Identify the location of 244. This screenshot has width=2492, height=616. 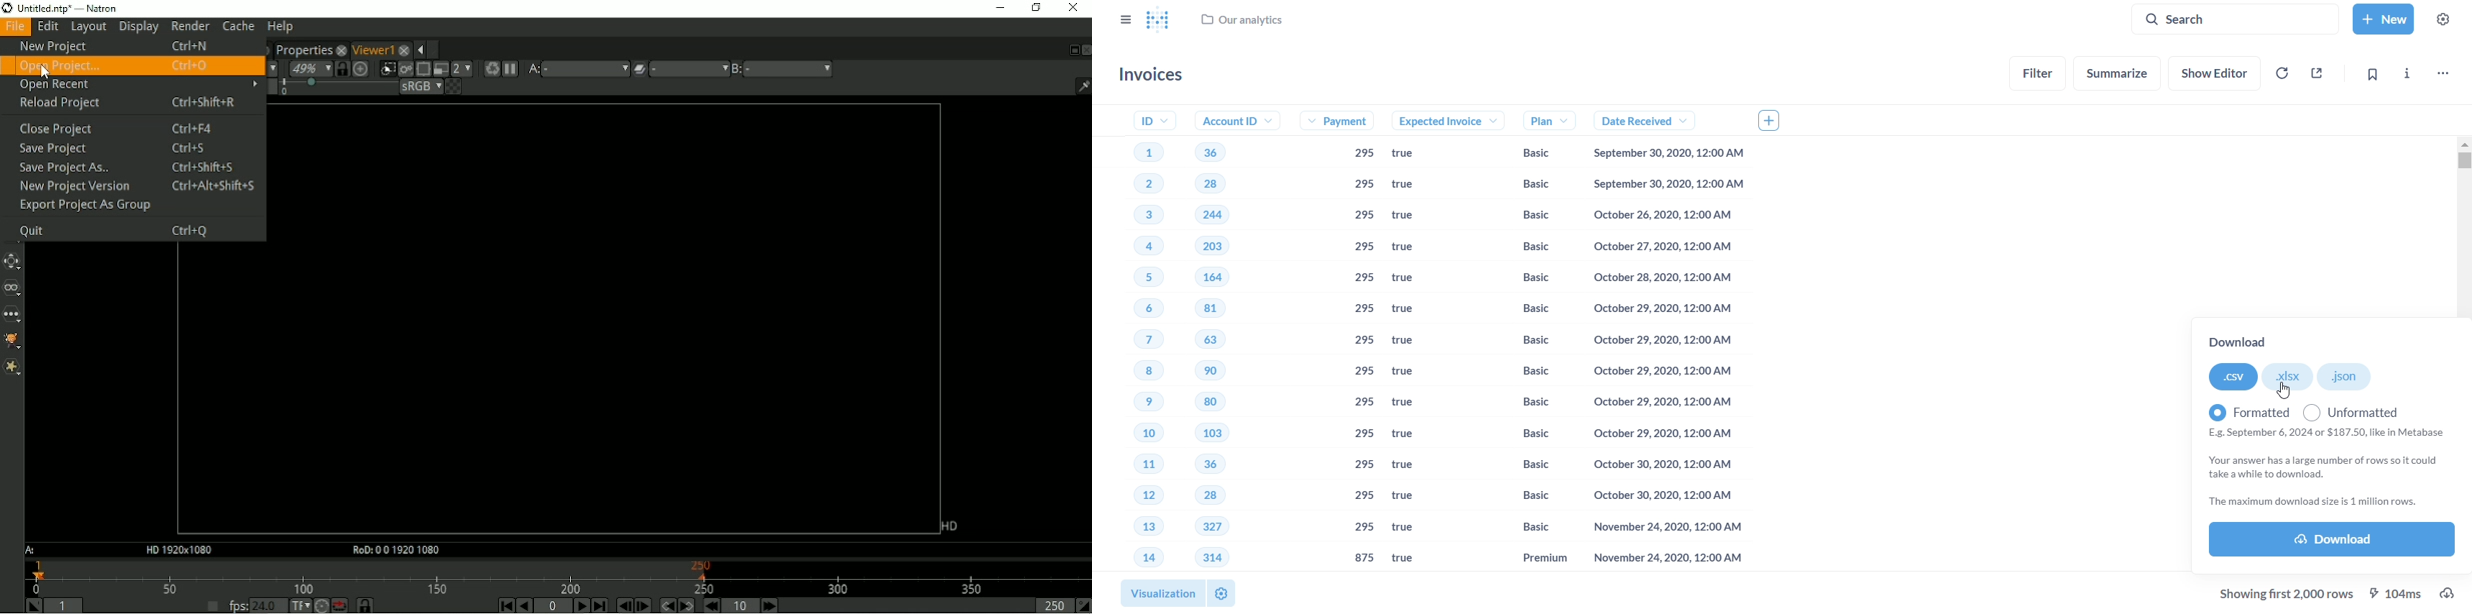
(1214, 214).